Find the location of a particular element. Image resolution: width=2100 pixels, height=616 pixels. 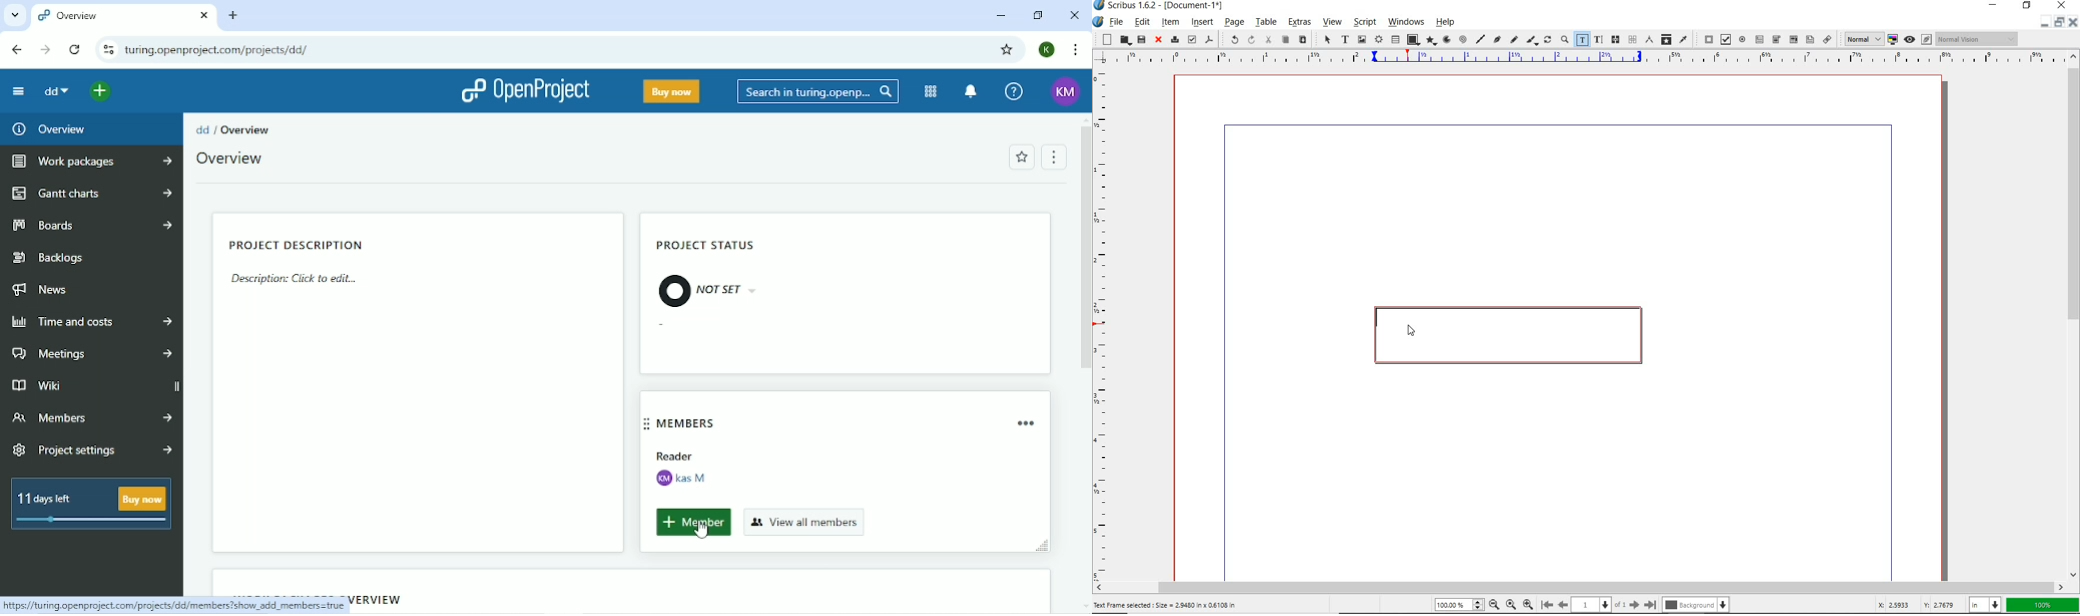

link text frames is located at coordinates (1614, 39).